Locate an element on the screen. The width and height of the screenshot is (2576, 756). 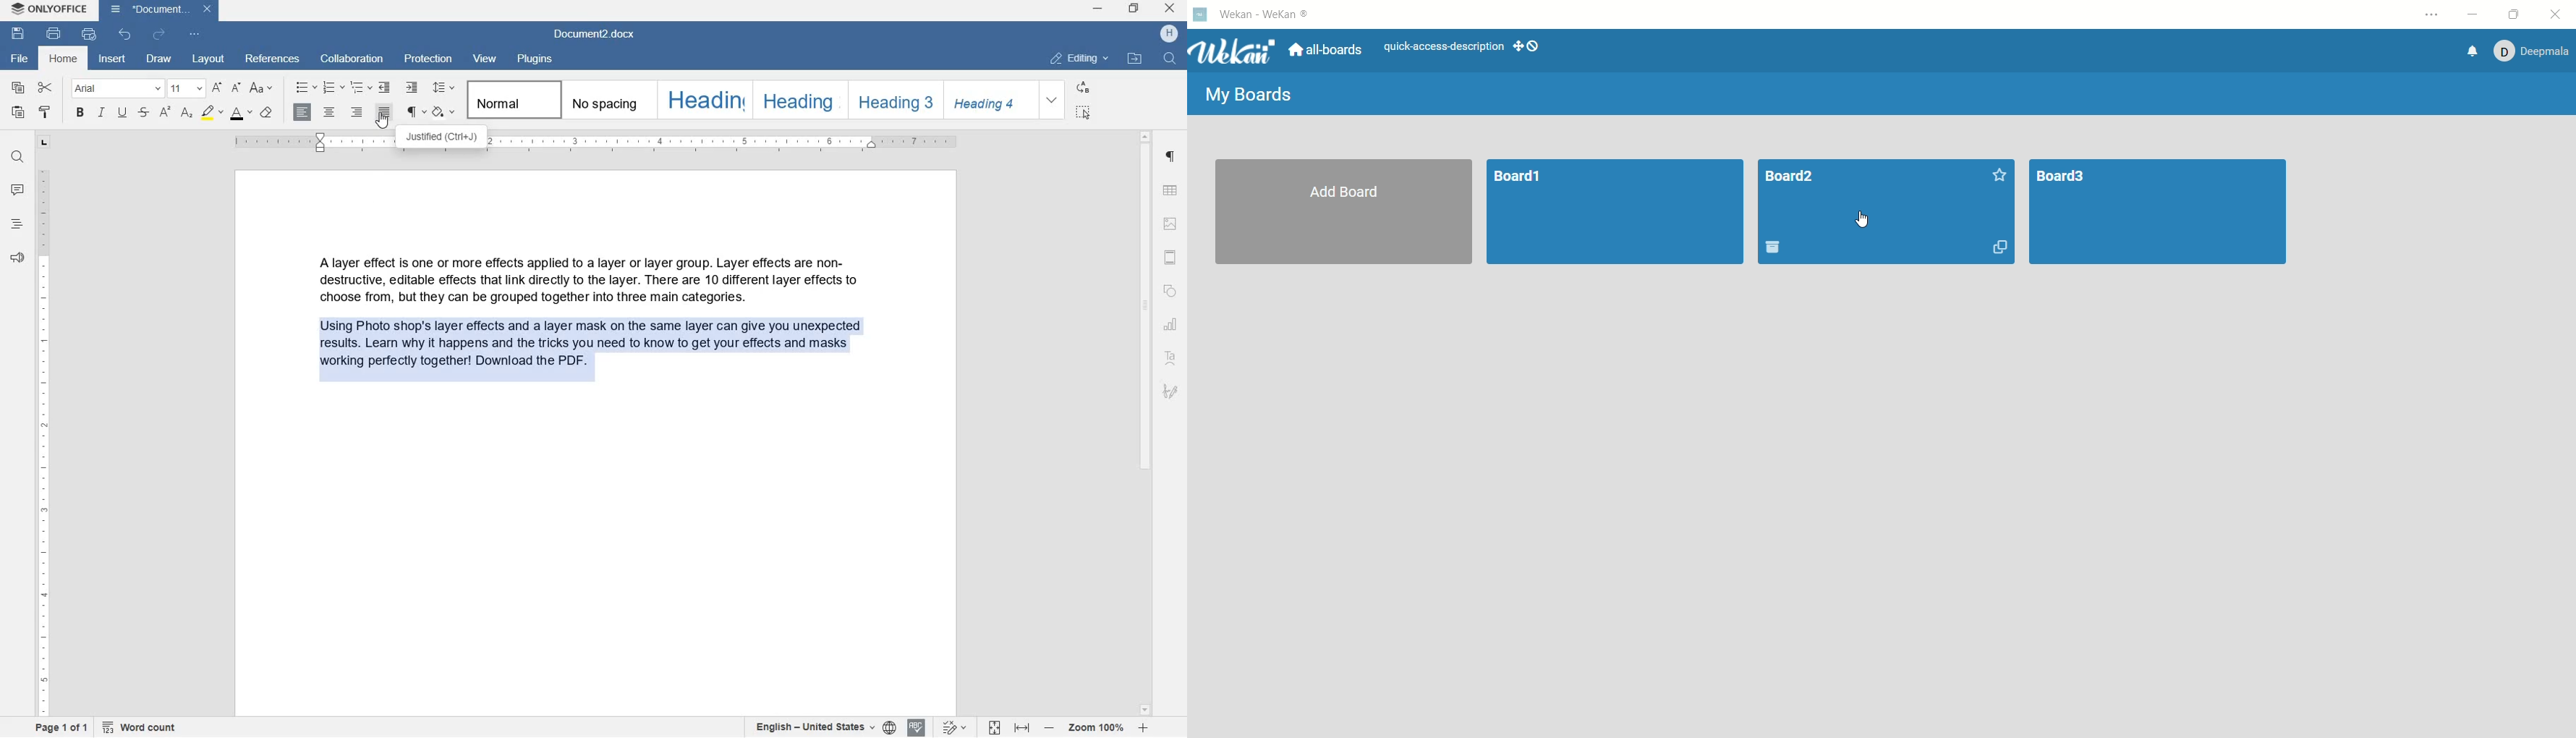
NORMAL is located at coordinates (512, 102).